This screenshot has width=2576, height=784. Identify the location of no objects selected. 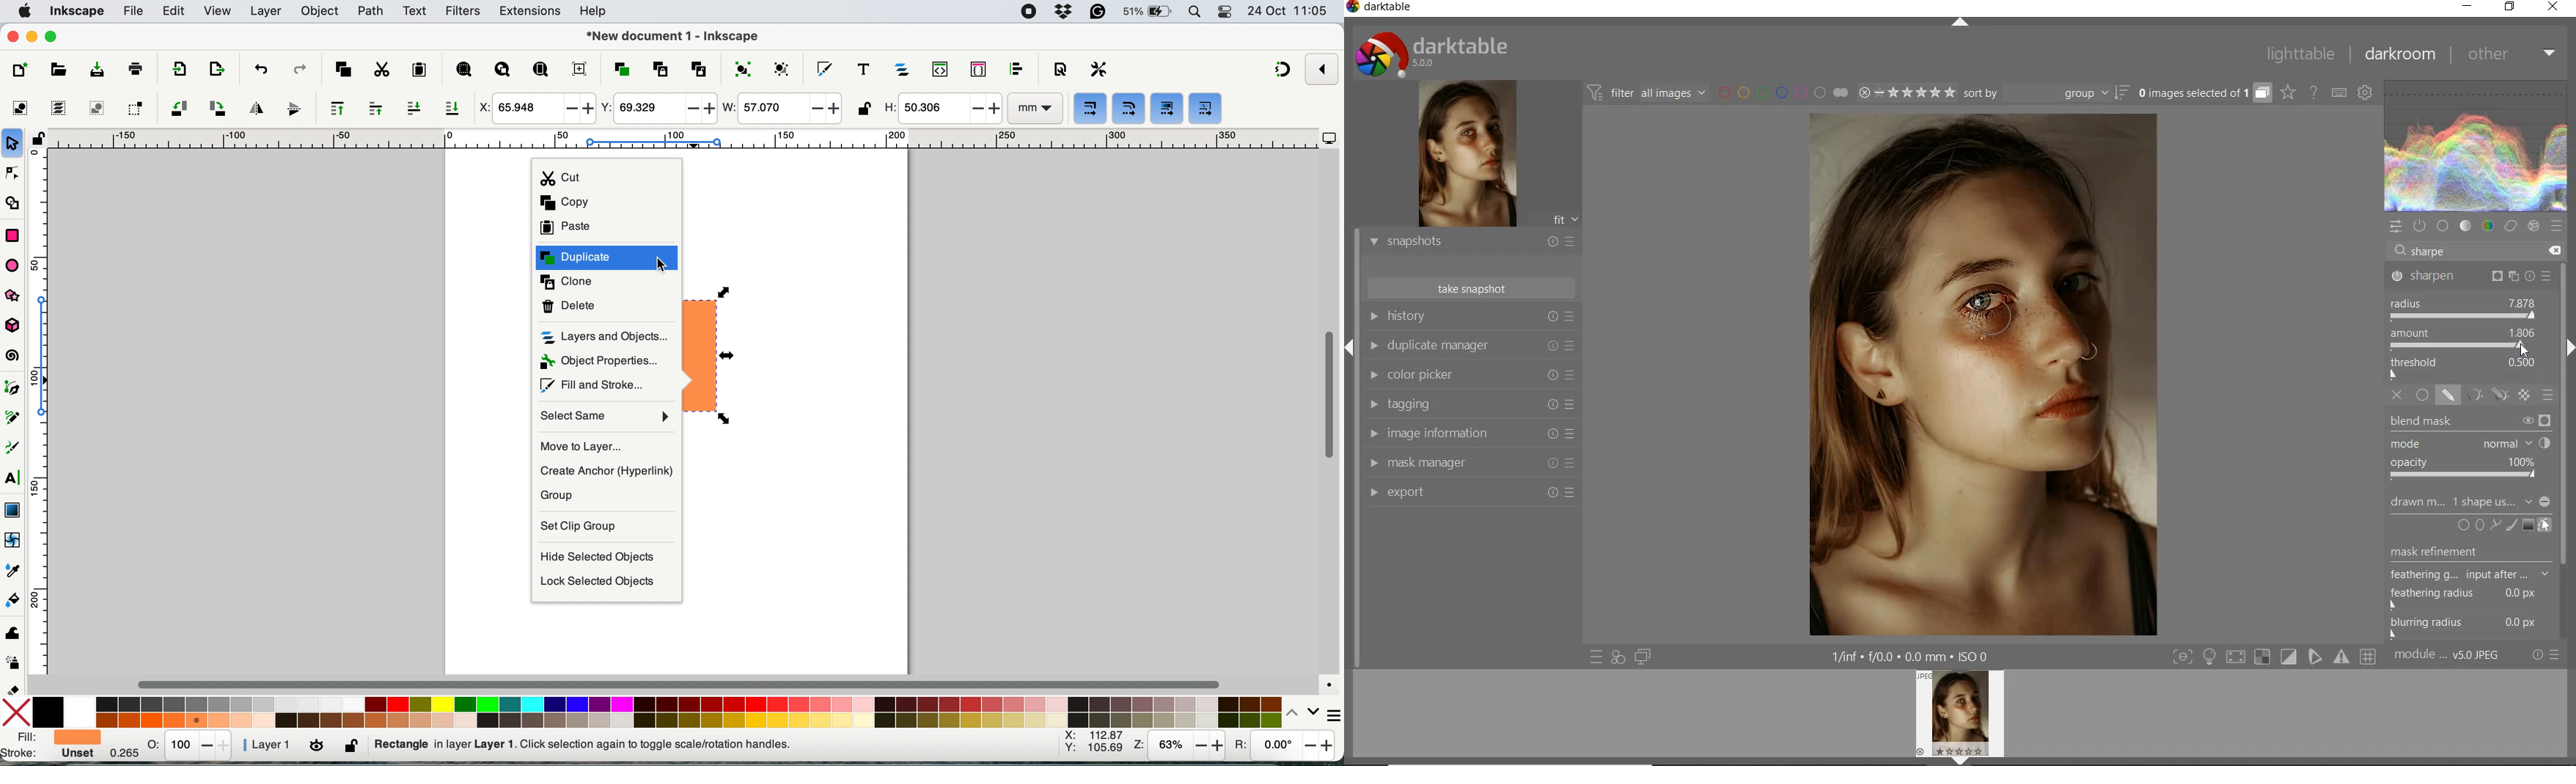
(650, 745).